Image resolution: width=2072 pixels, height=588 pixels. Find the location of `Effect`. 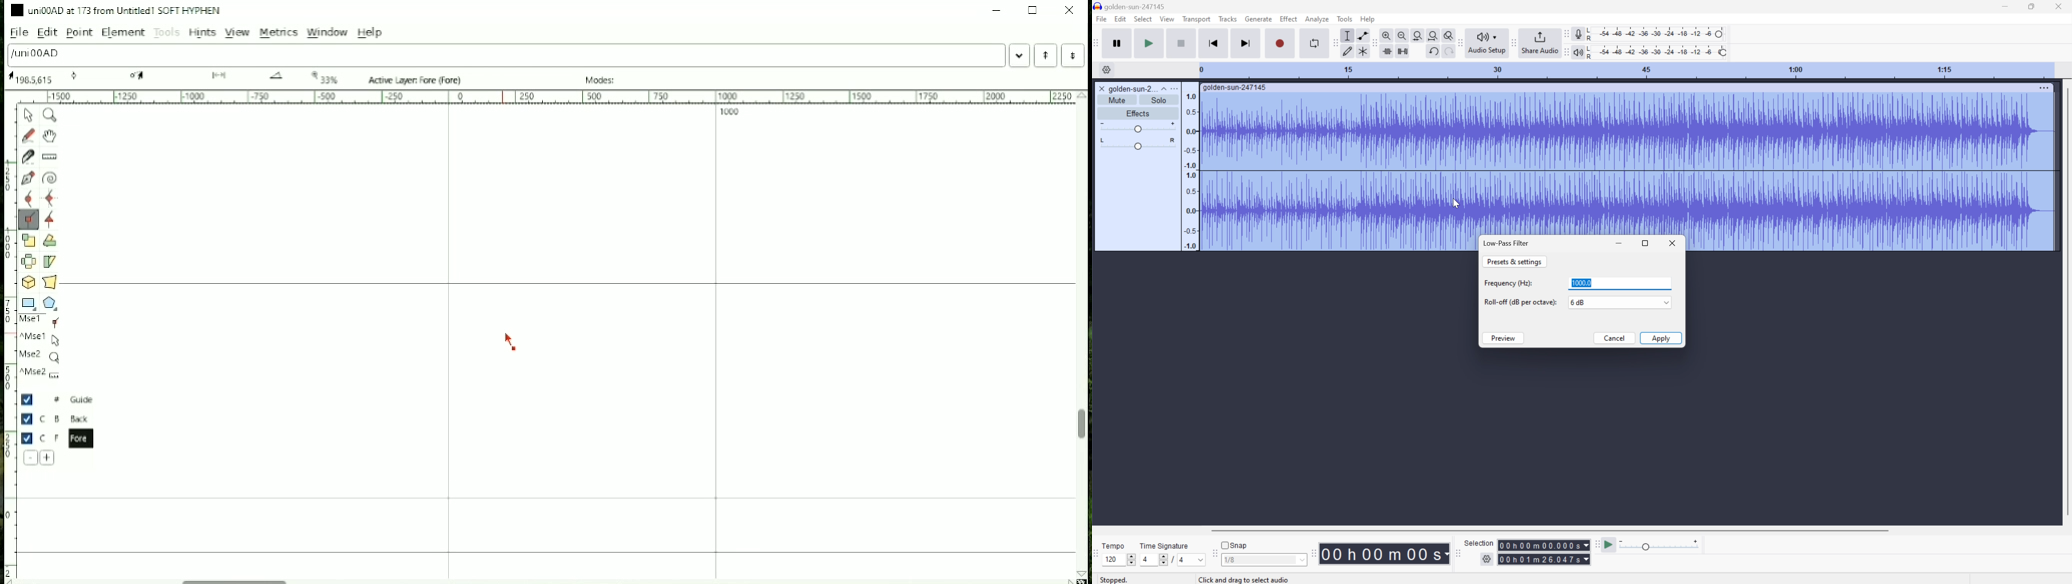

Effect is located at coordinates (1289, 18).